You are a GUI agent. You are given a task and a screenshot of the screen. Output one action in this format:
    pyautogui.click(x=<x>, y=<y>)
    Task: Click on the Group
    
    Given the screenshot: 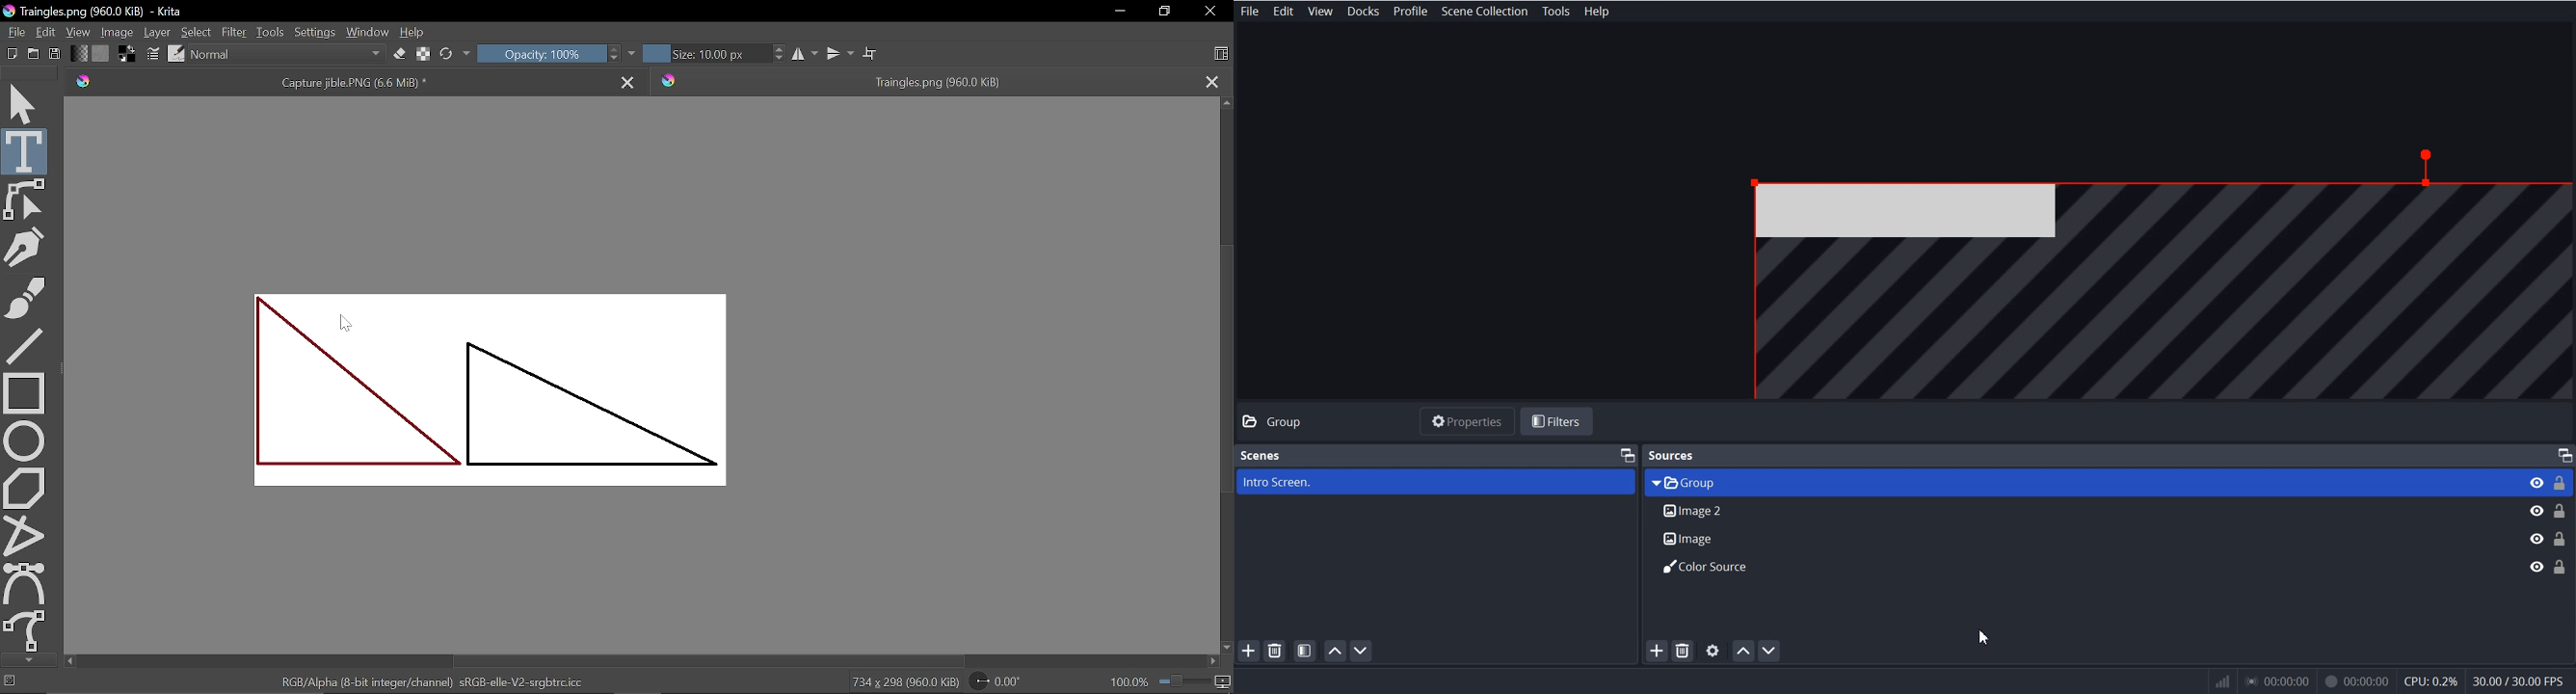 What is the action you would take?
    pyautogui.click(x=2079, y=482)
    